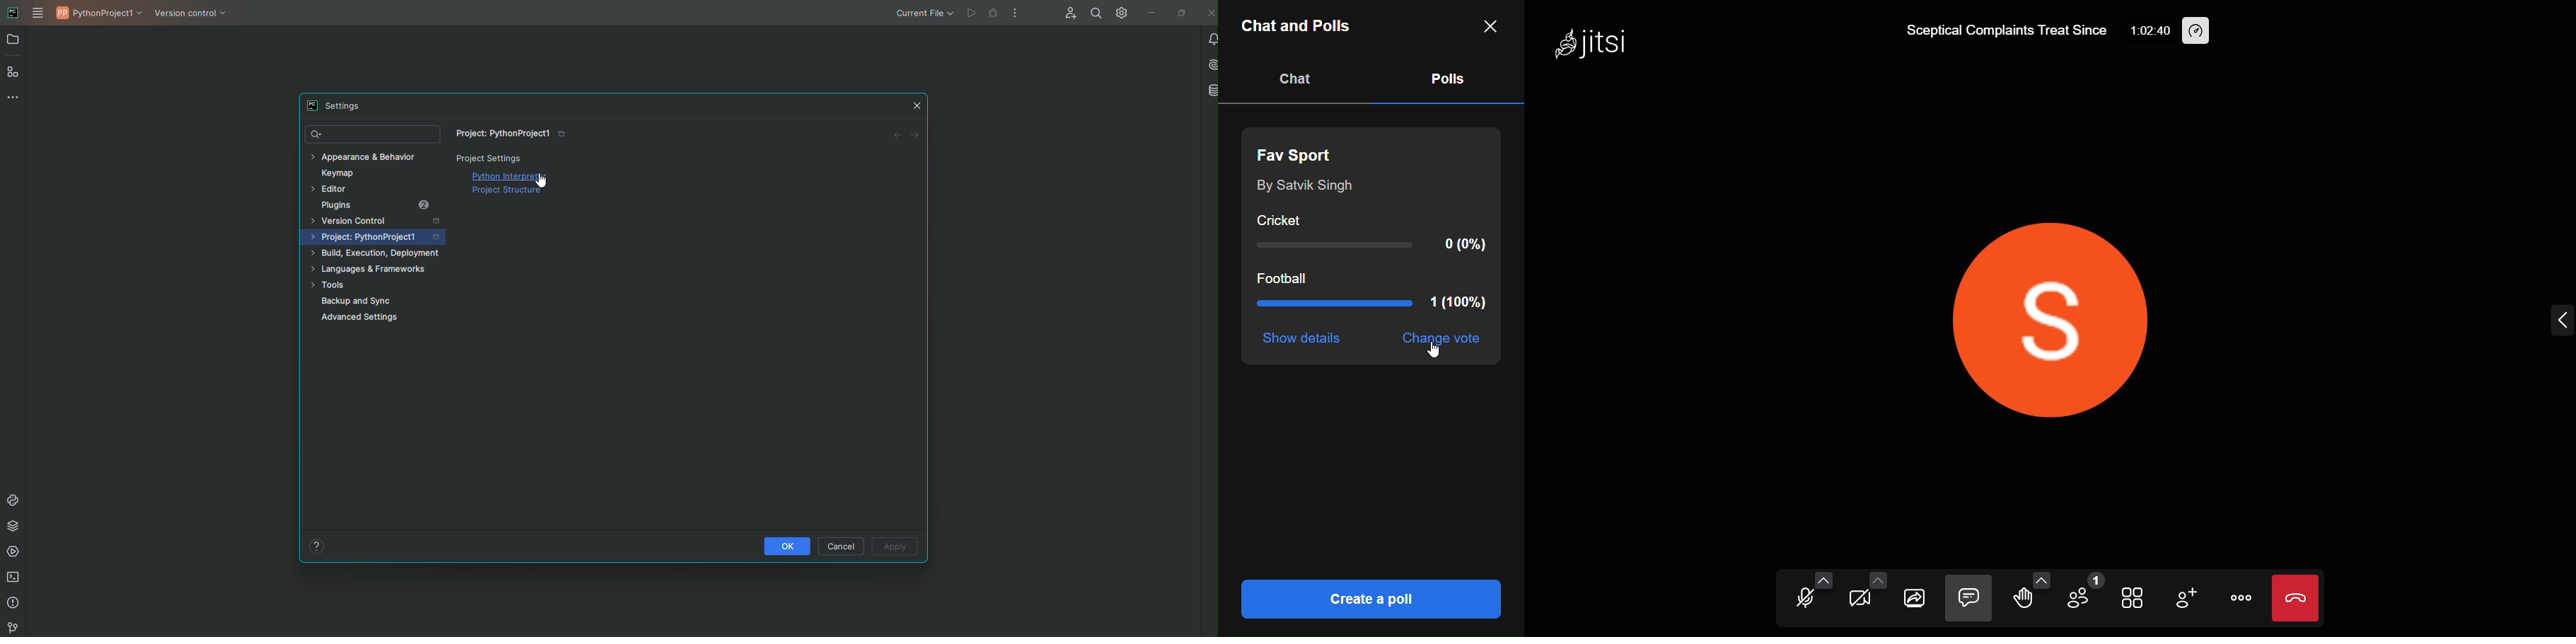 The height and width of the screenshot is (644, 2576). Describe the element at coordinates (1968, 599) in the screenshot. I see `chat` at that location.